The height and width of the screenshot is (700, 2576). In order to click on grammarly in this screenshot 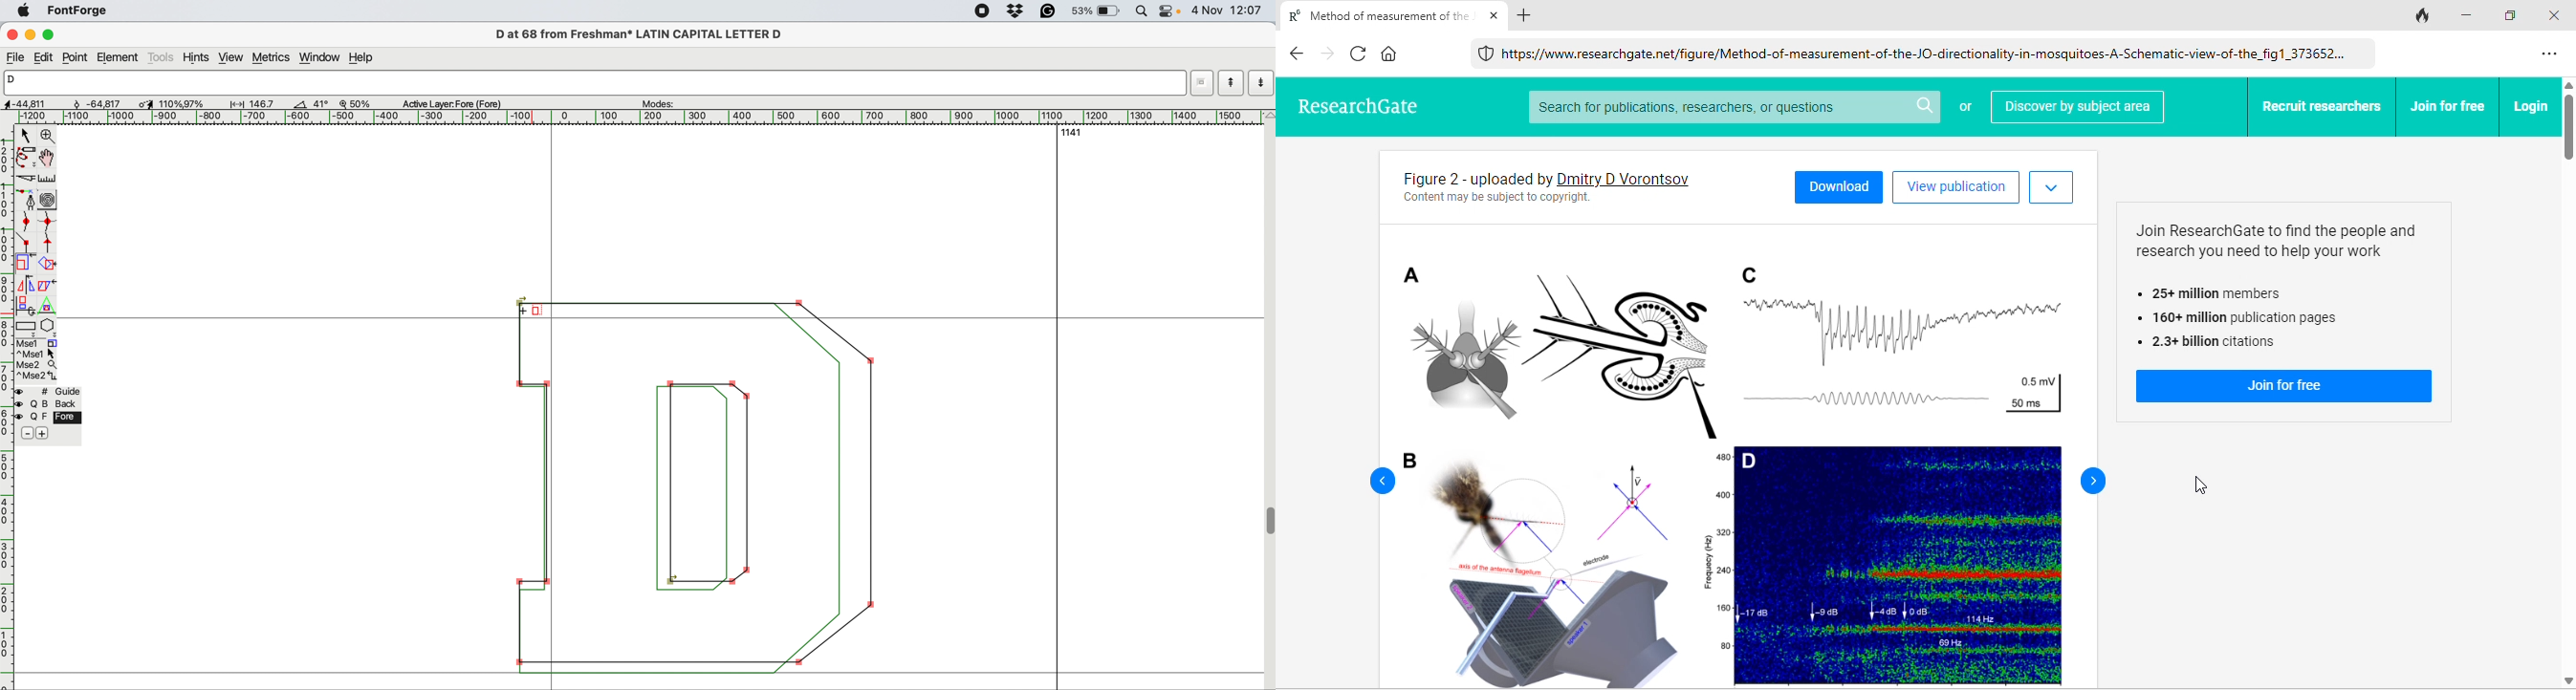, I will do `click(1053, 11)`.